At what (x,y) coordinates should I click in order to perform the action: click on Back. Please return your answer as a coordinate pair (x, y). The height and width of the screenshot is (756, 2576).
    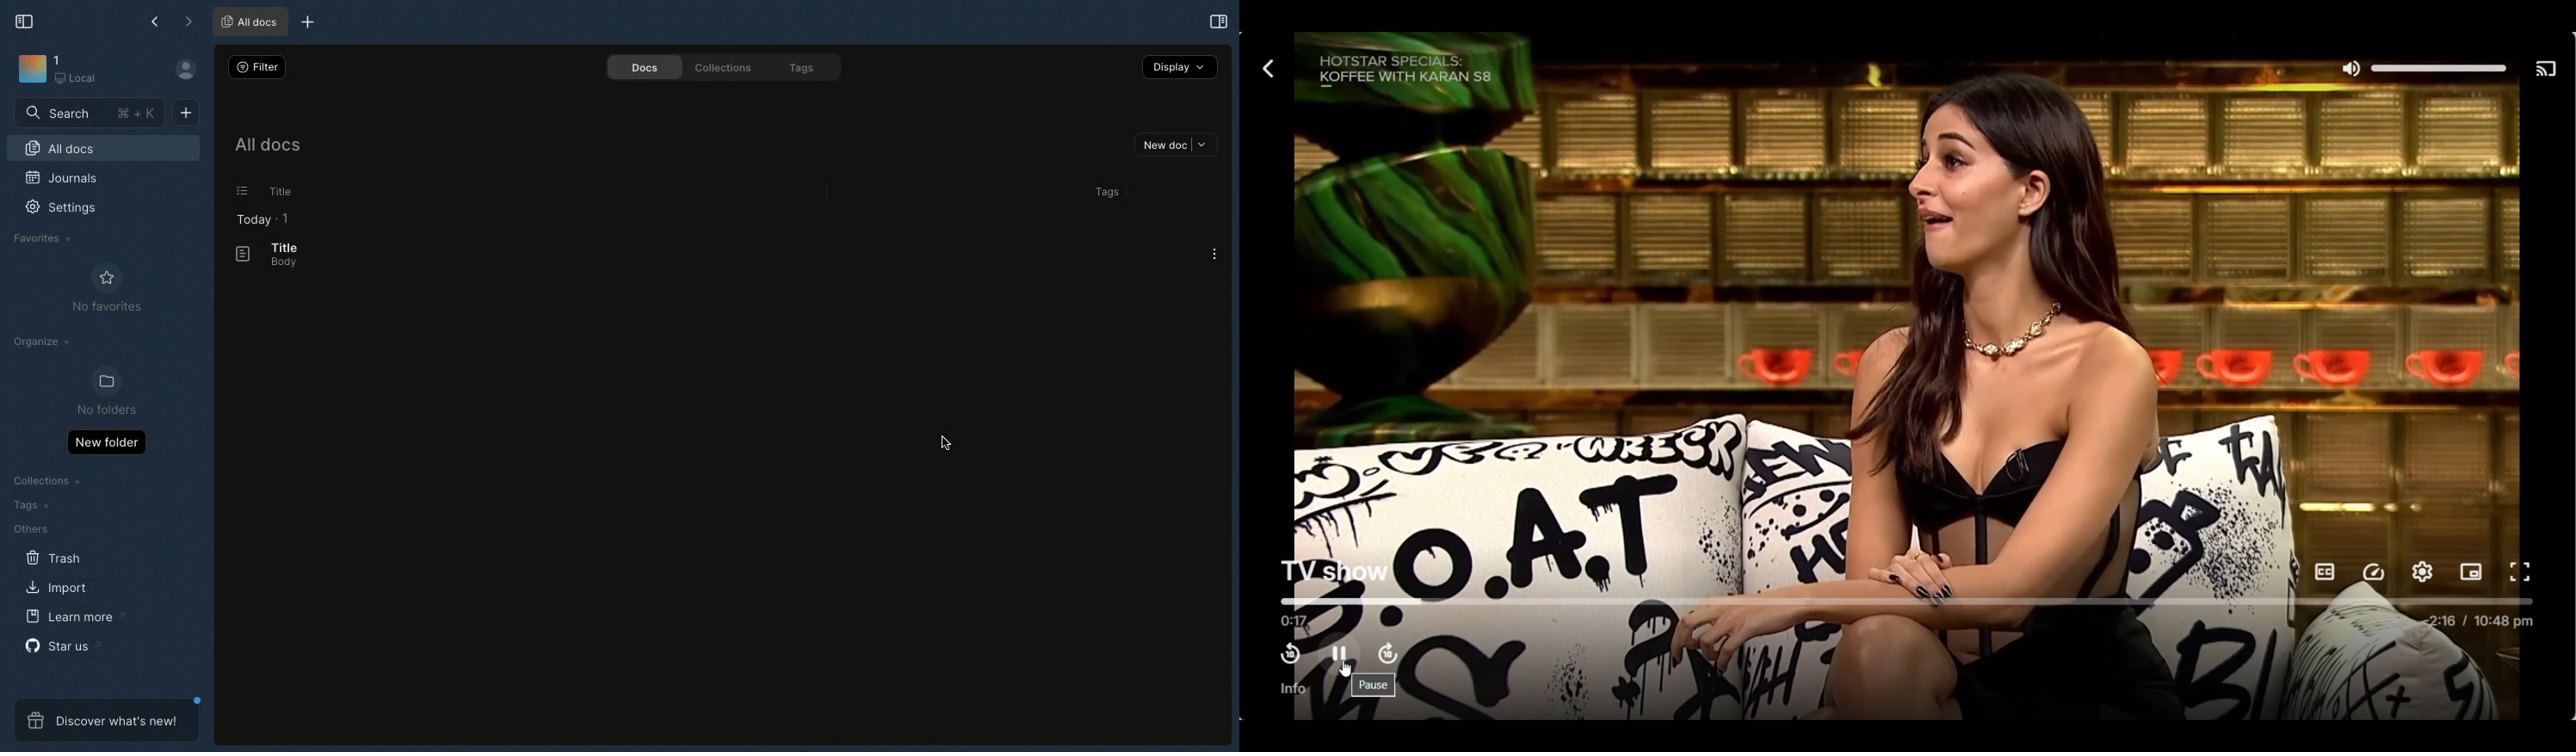
    Looking at the image, I should click on (157, 22).